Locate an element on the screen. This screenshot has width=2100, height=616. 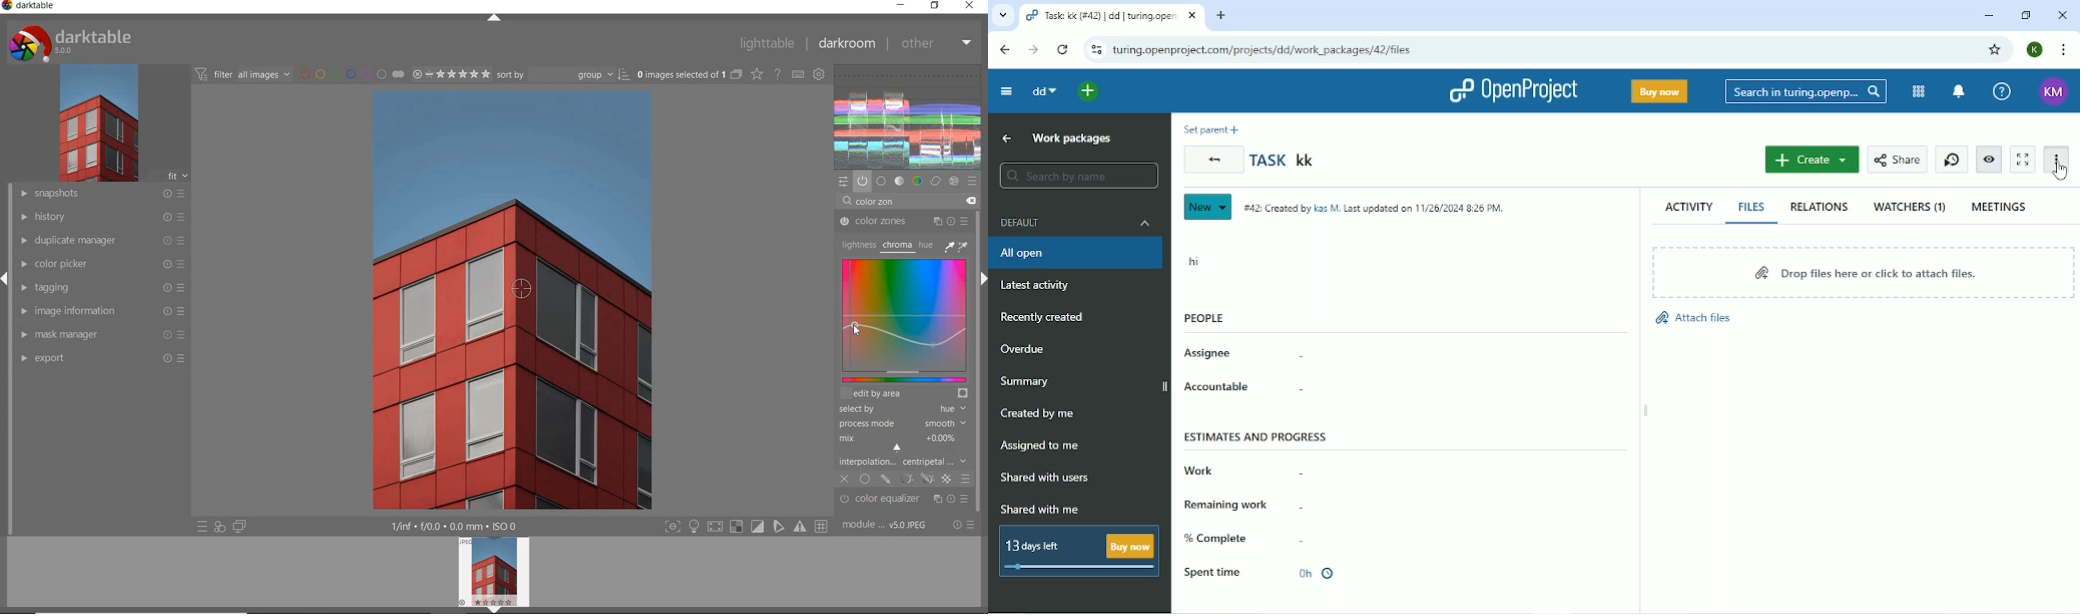
#42: Created by Kas M. Last updated on 11/26/2024 8:26 PM. is located at coordinates (1374, 208).